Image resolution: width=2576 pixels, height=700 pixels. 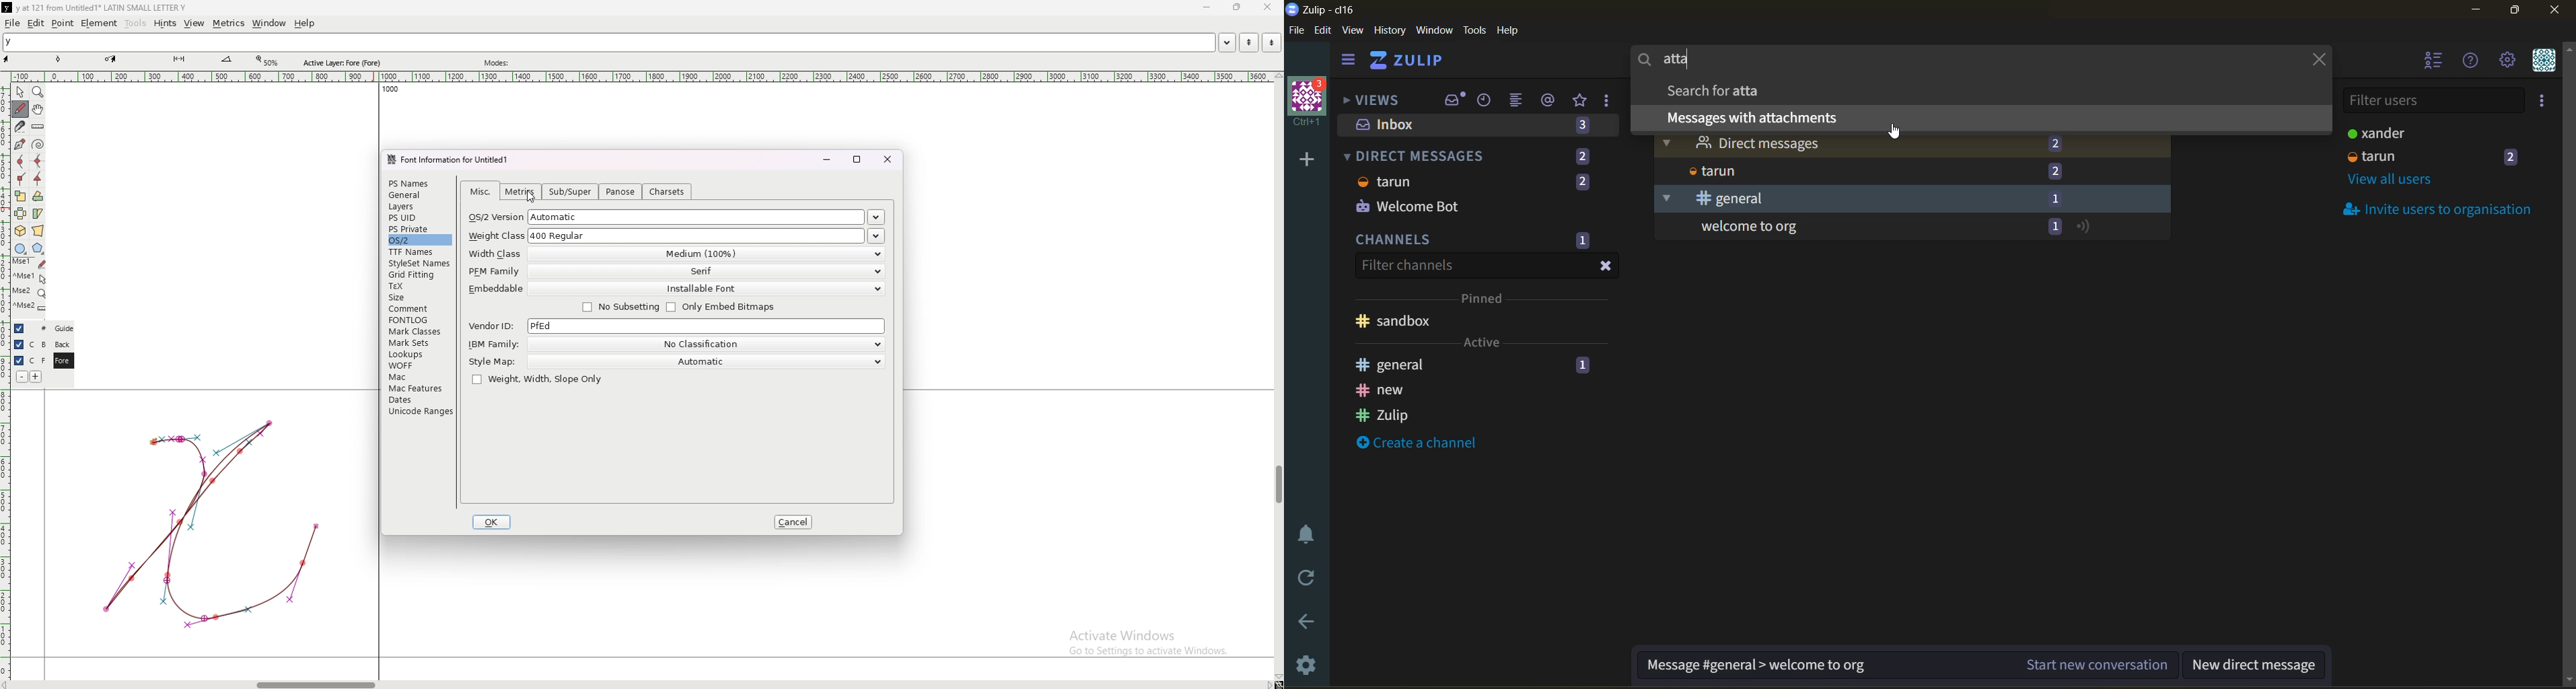 I want to click on tarun, so click(x=2373, y=156).